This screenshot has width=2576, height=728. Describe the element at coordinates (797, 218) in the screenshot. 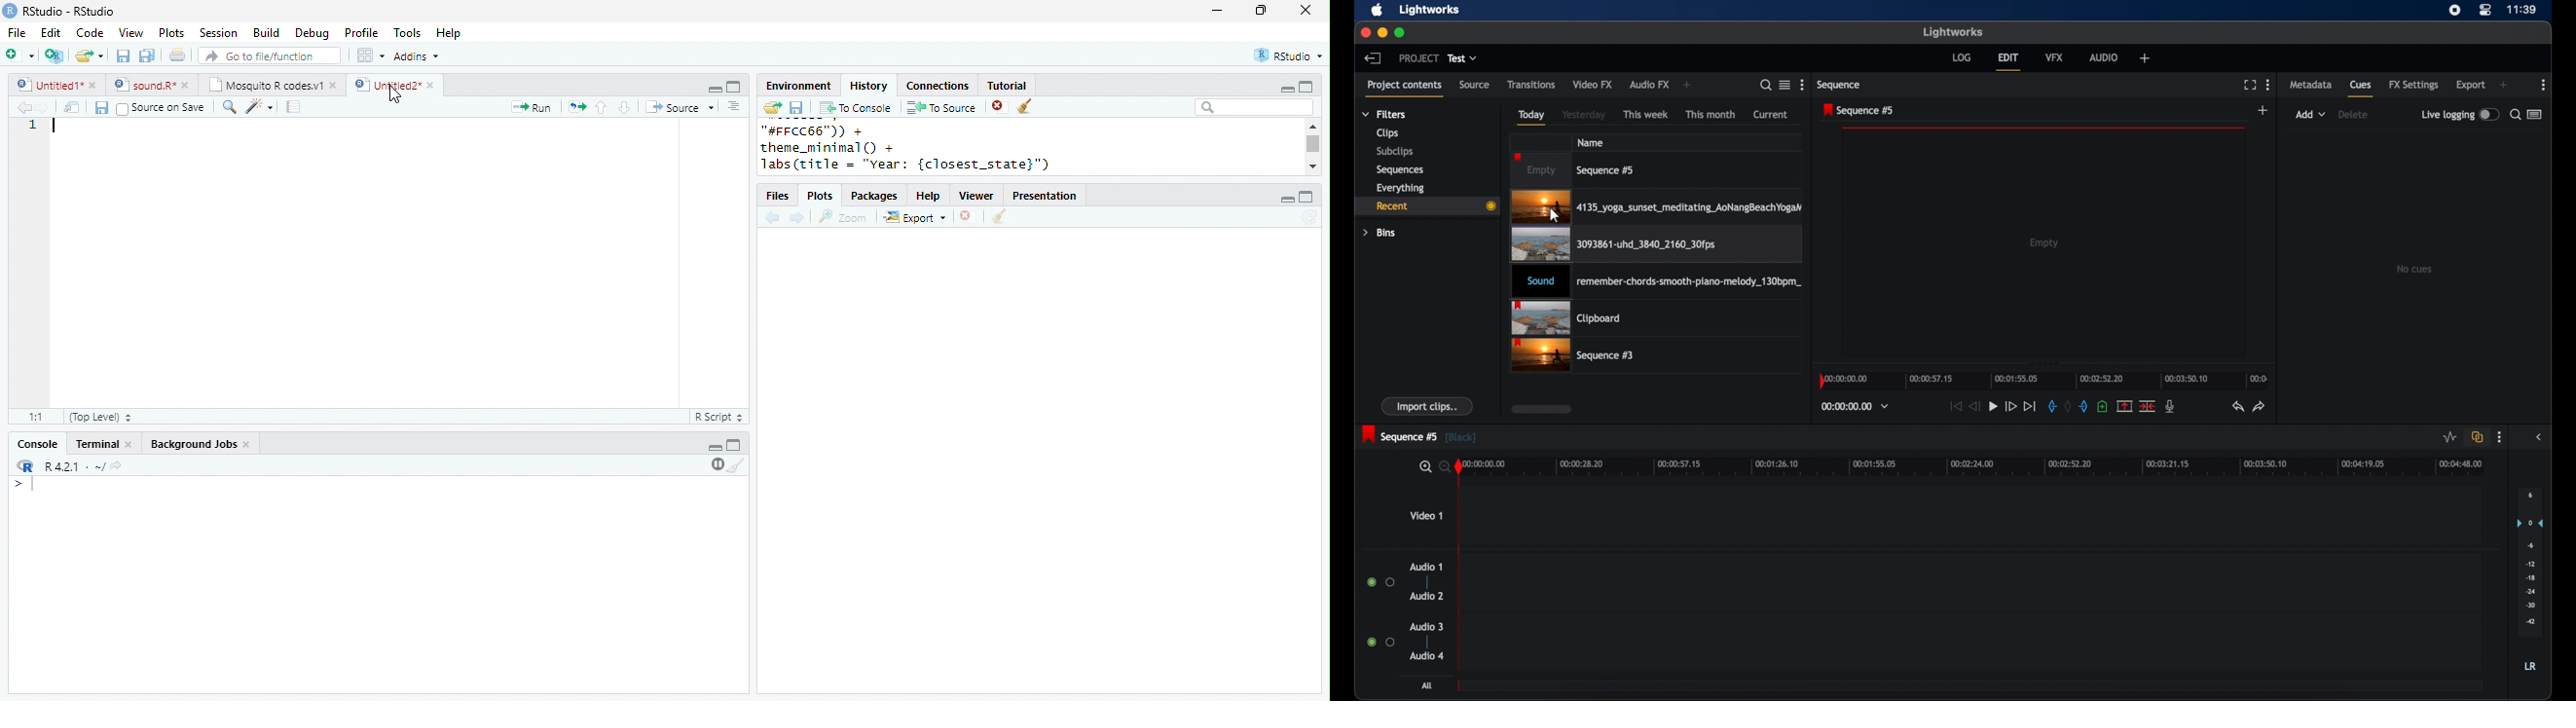

I see `forward` at that location.